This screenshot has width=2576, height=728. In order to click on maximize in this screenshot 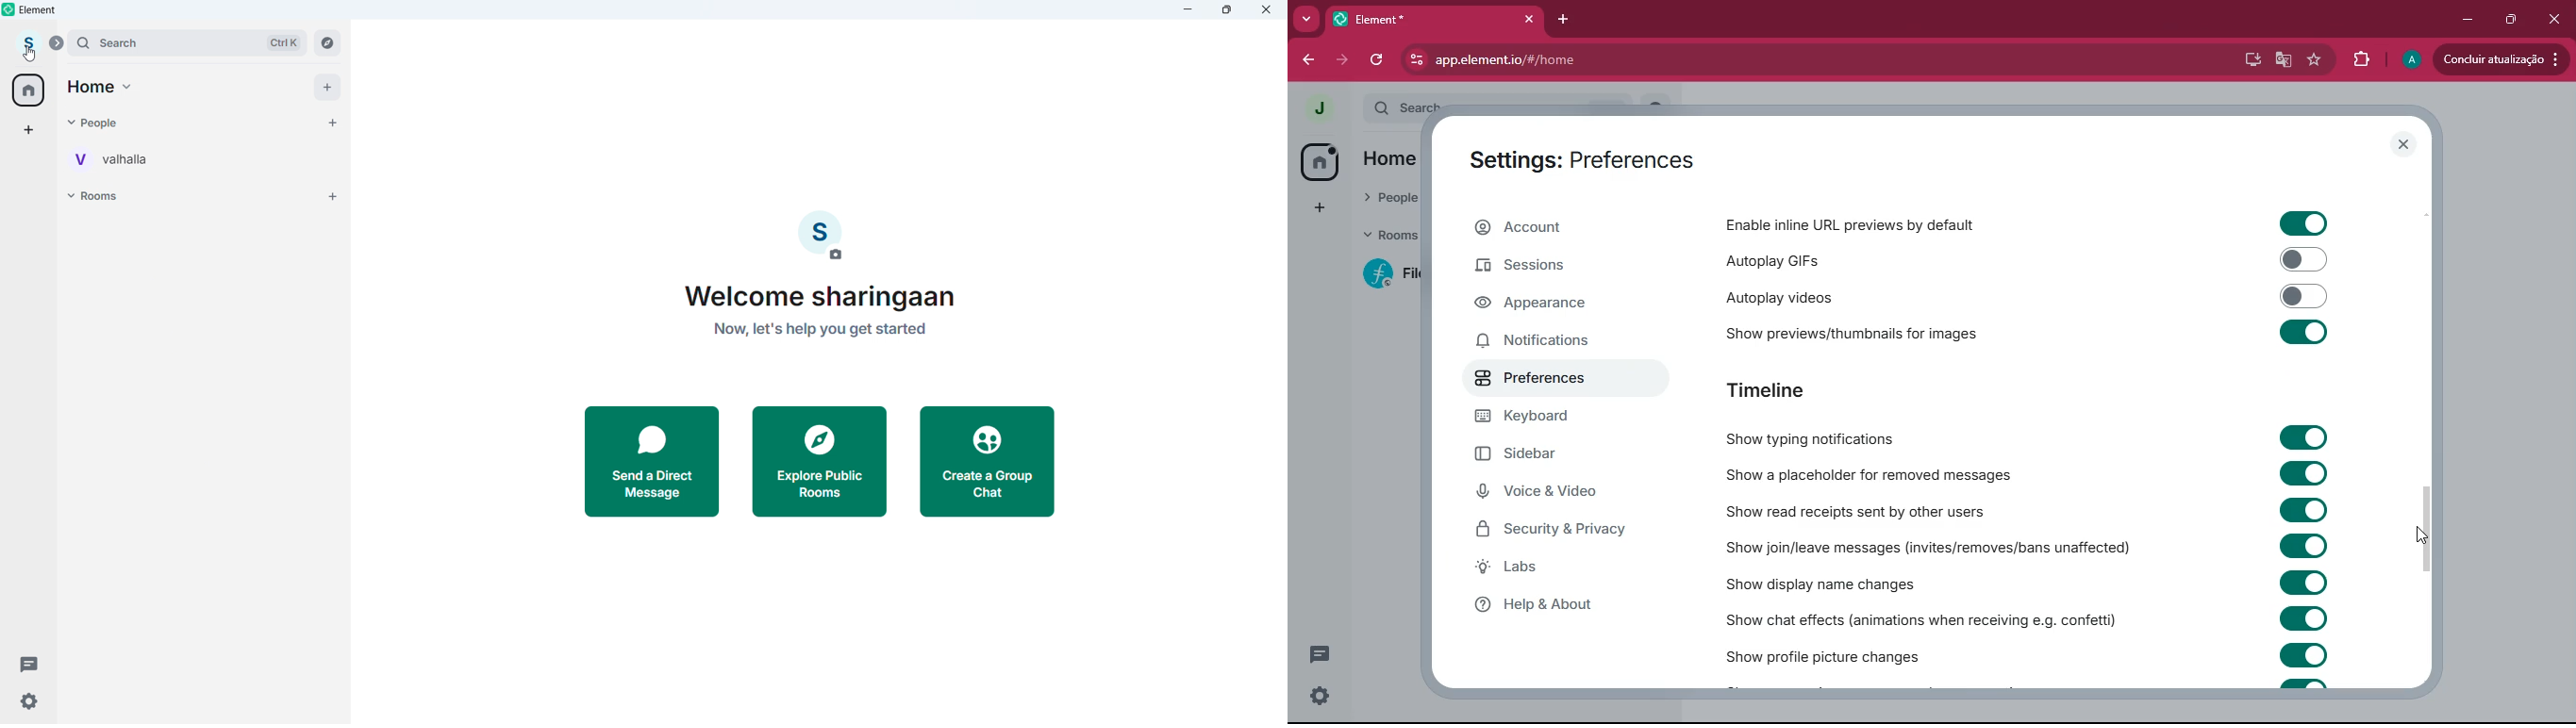, I will do `click(1227, 9)`.